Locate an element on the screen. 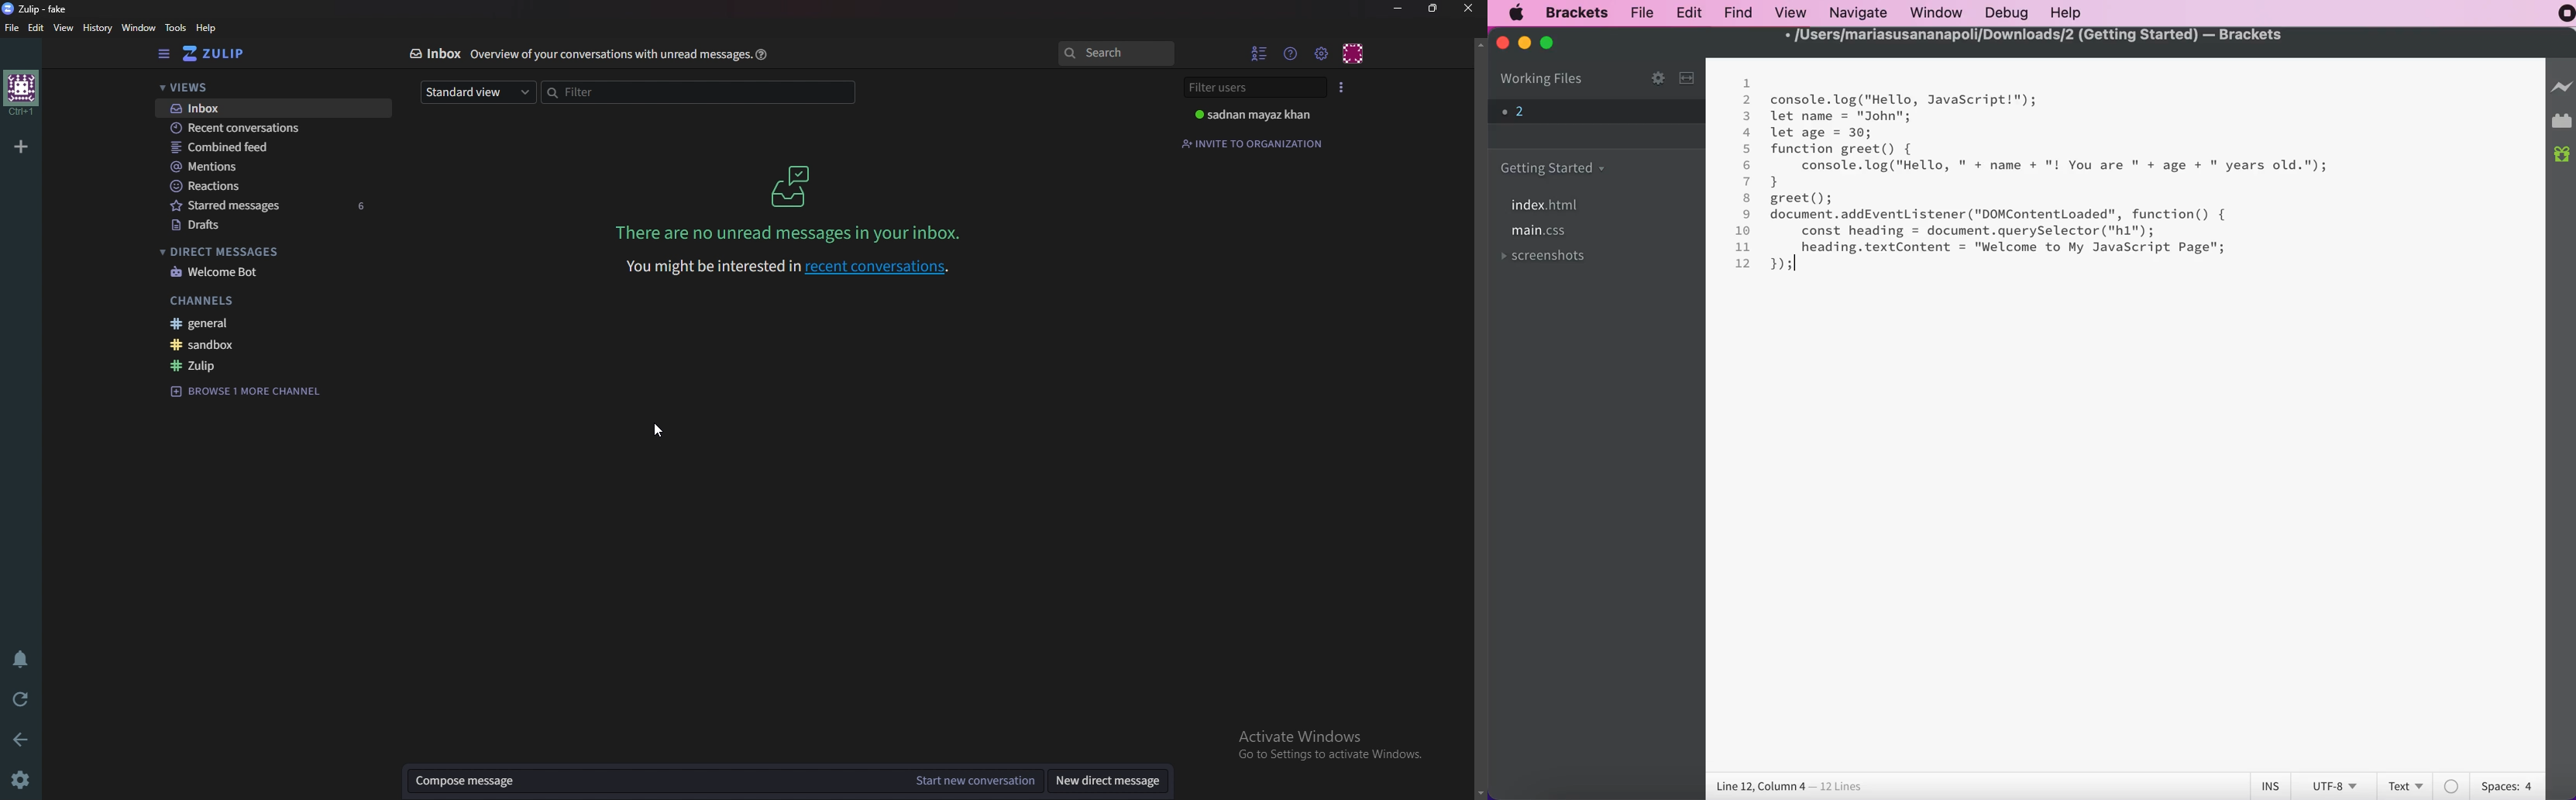  file is located at coordinates (1639, 14).